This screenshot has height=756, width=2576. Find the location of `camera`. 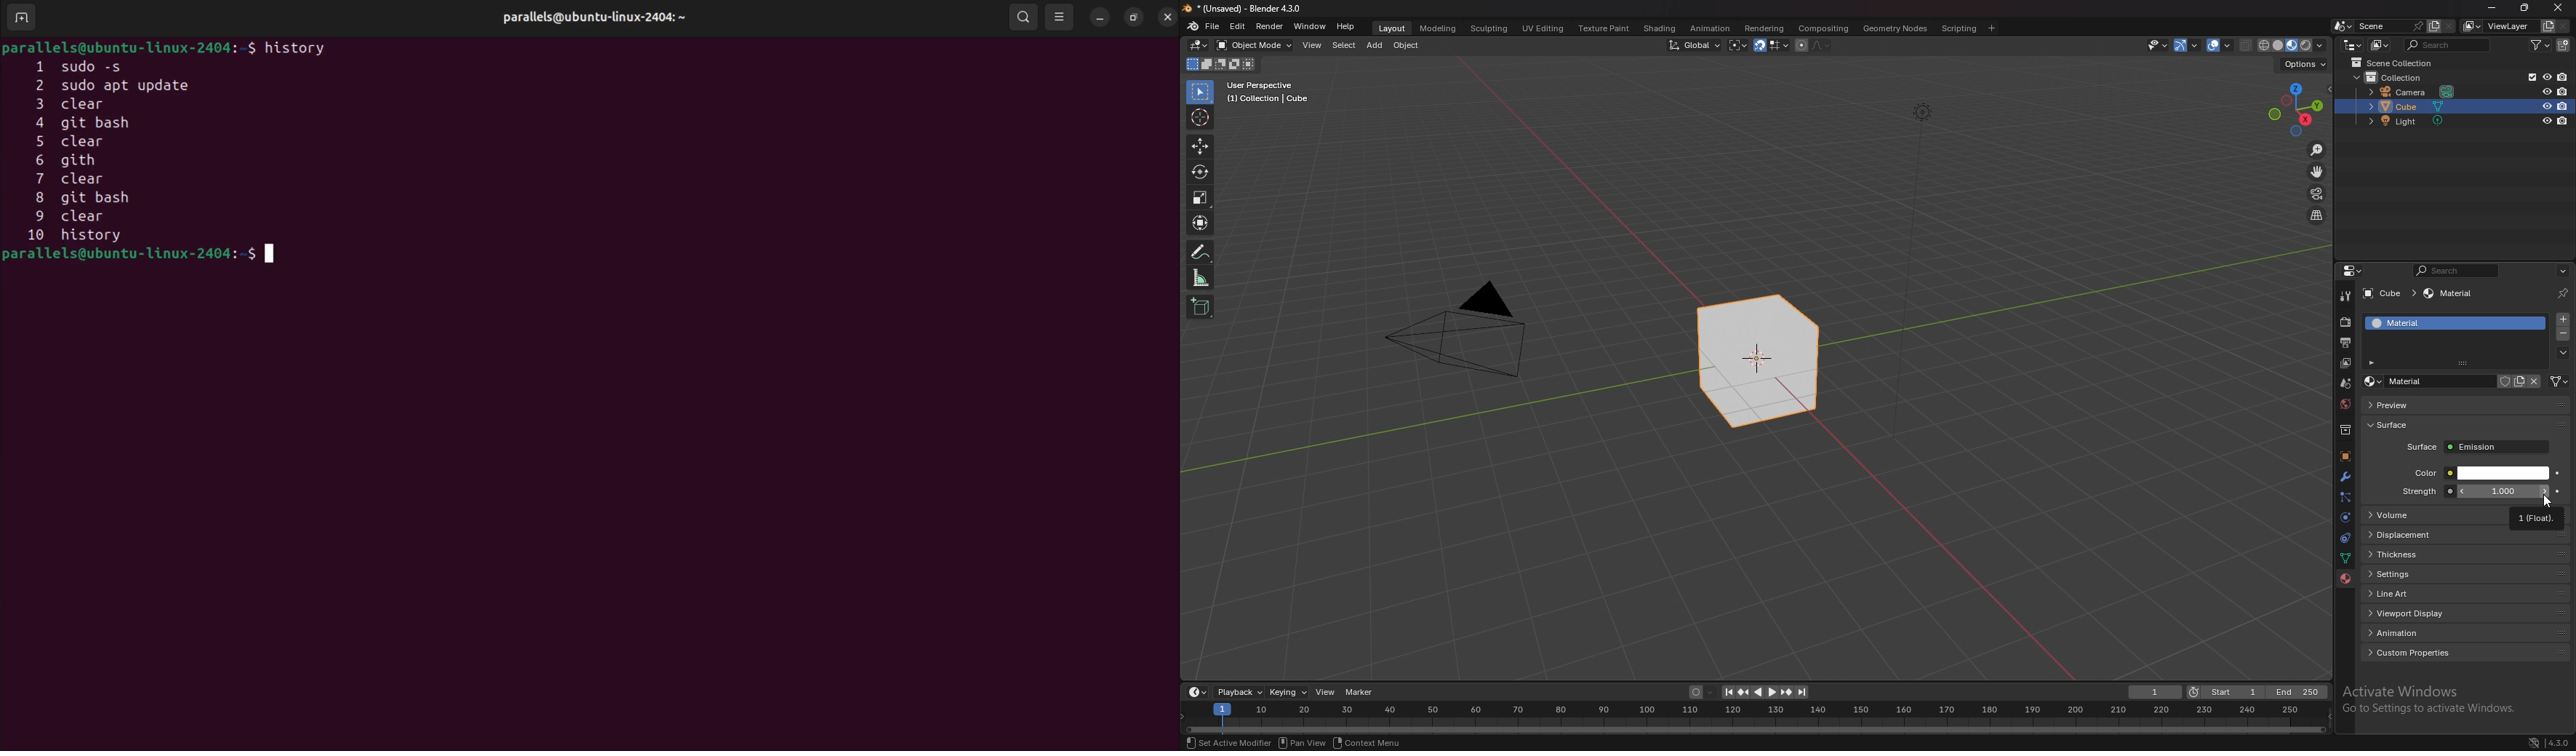

camera is located at coordinates (2414, 92).